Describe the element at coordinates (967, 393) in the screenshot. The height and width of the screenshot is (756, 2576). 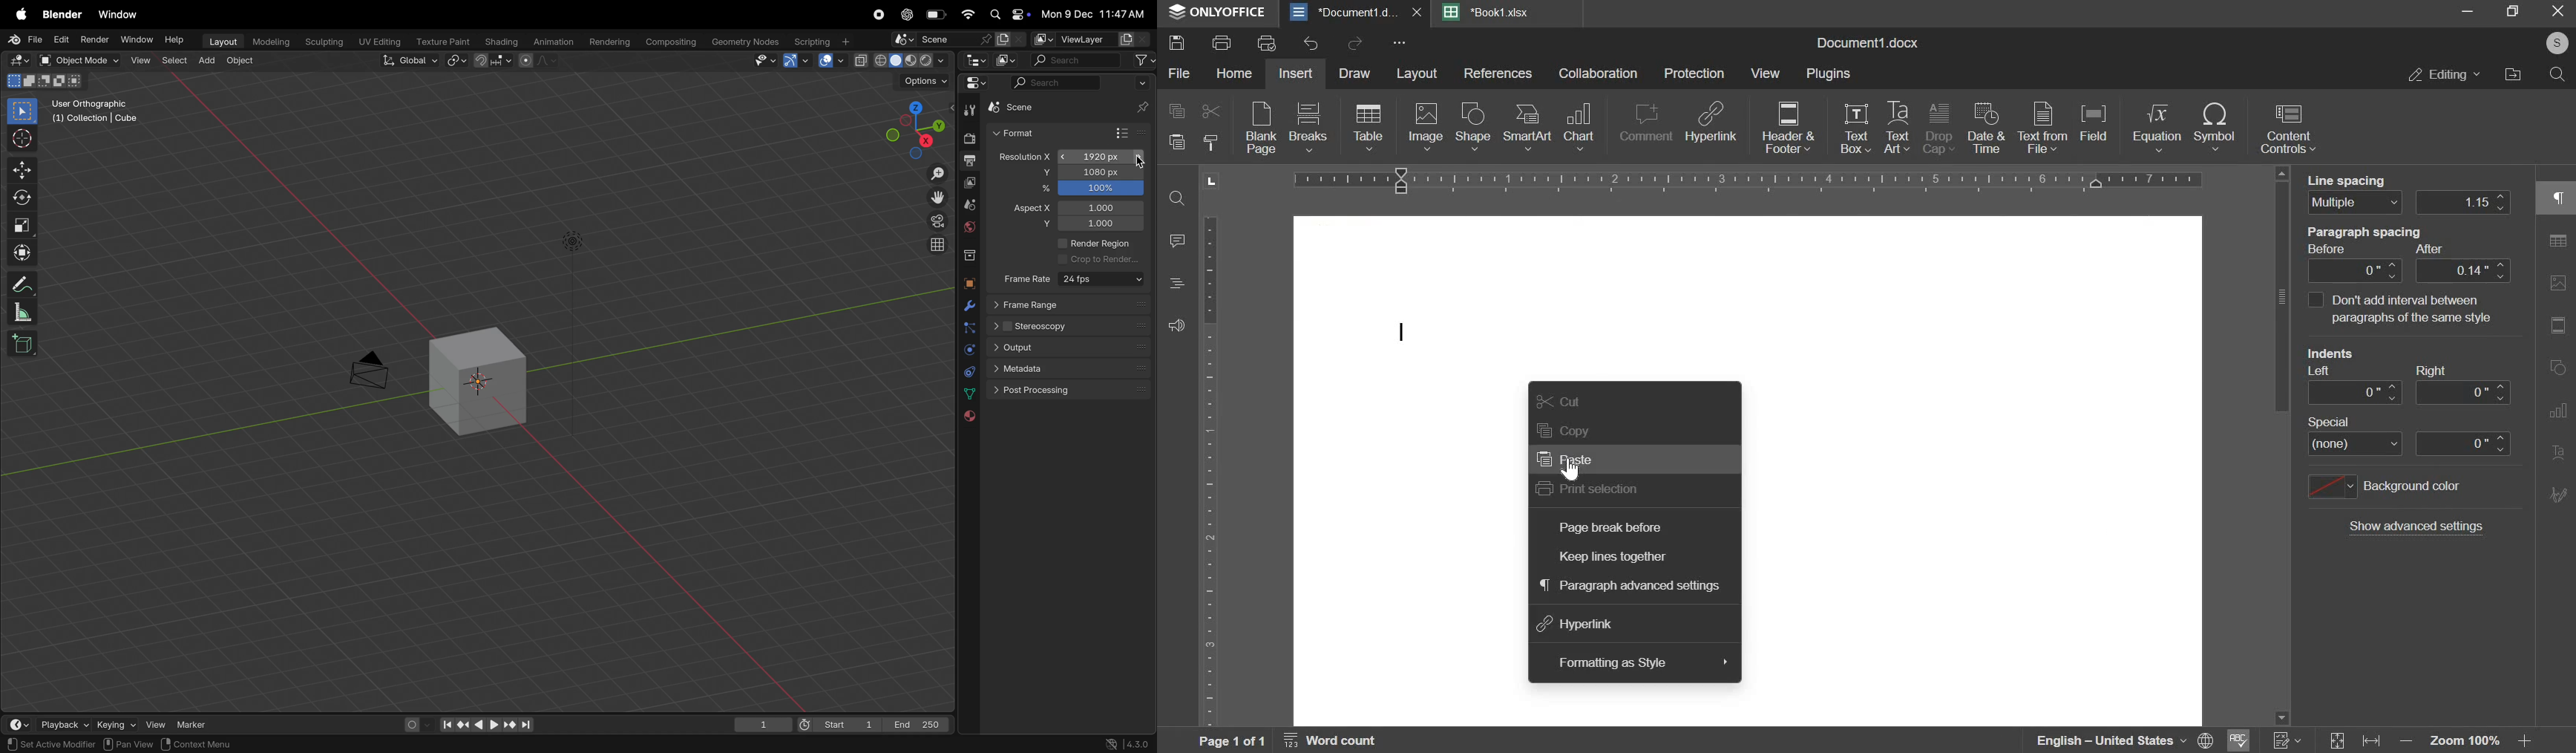
I see `date` at that location.